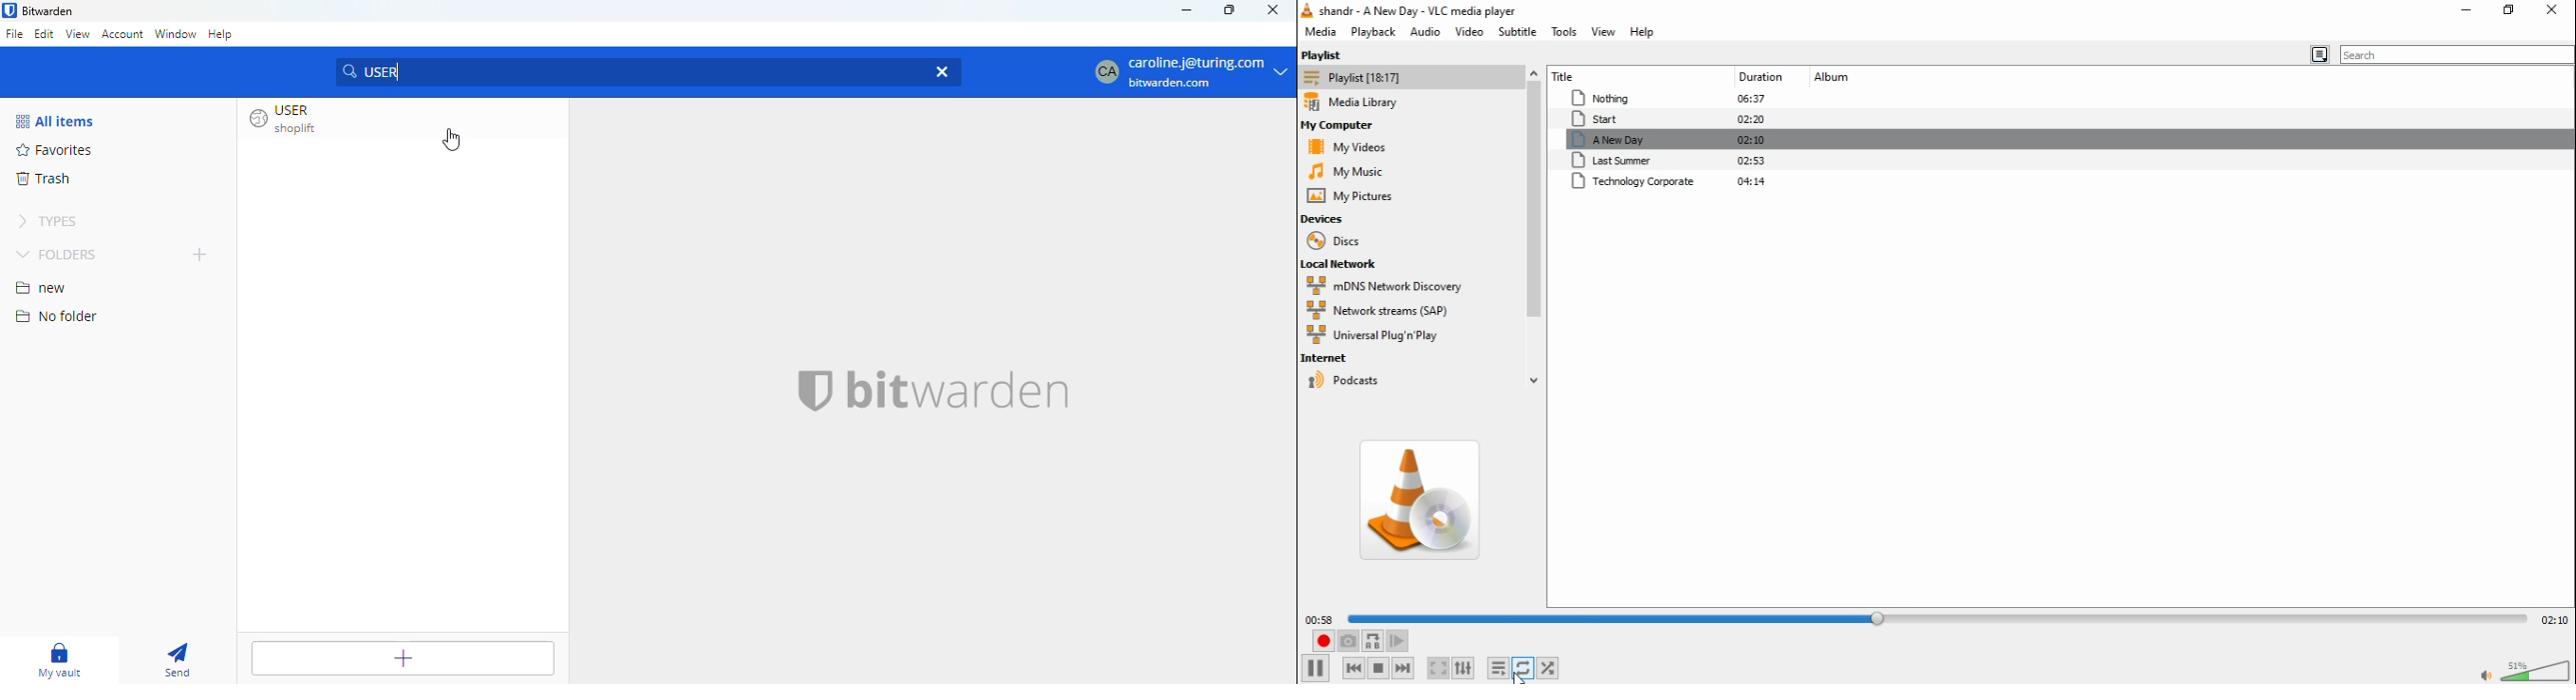 The height and width of the screenshot is (700, 2576). I want to click on logo, so click(817, 390).